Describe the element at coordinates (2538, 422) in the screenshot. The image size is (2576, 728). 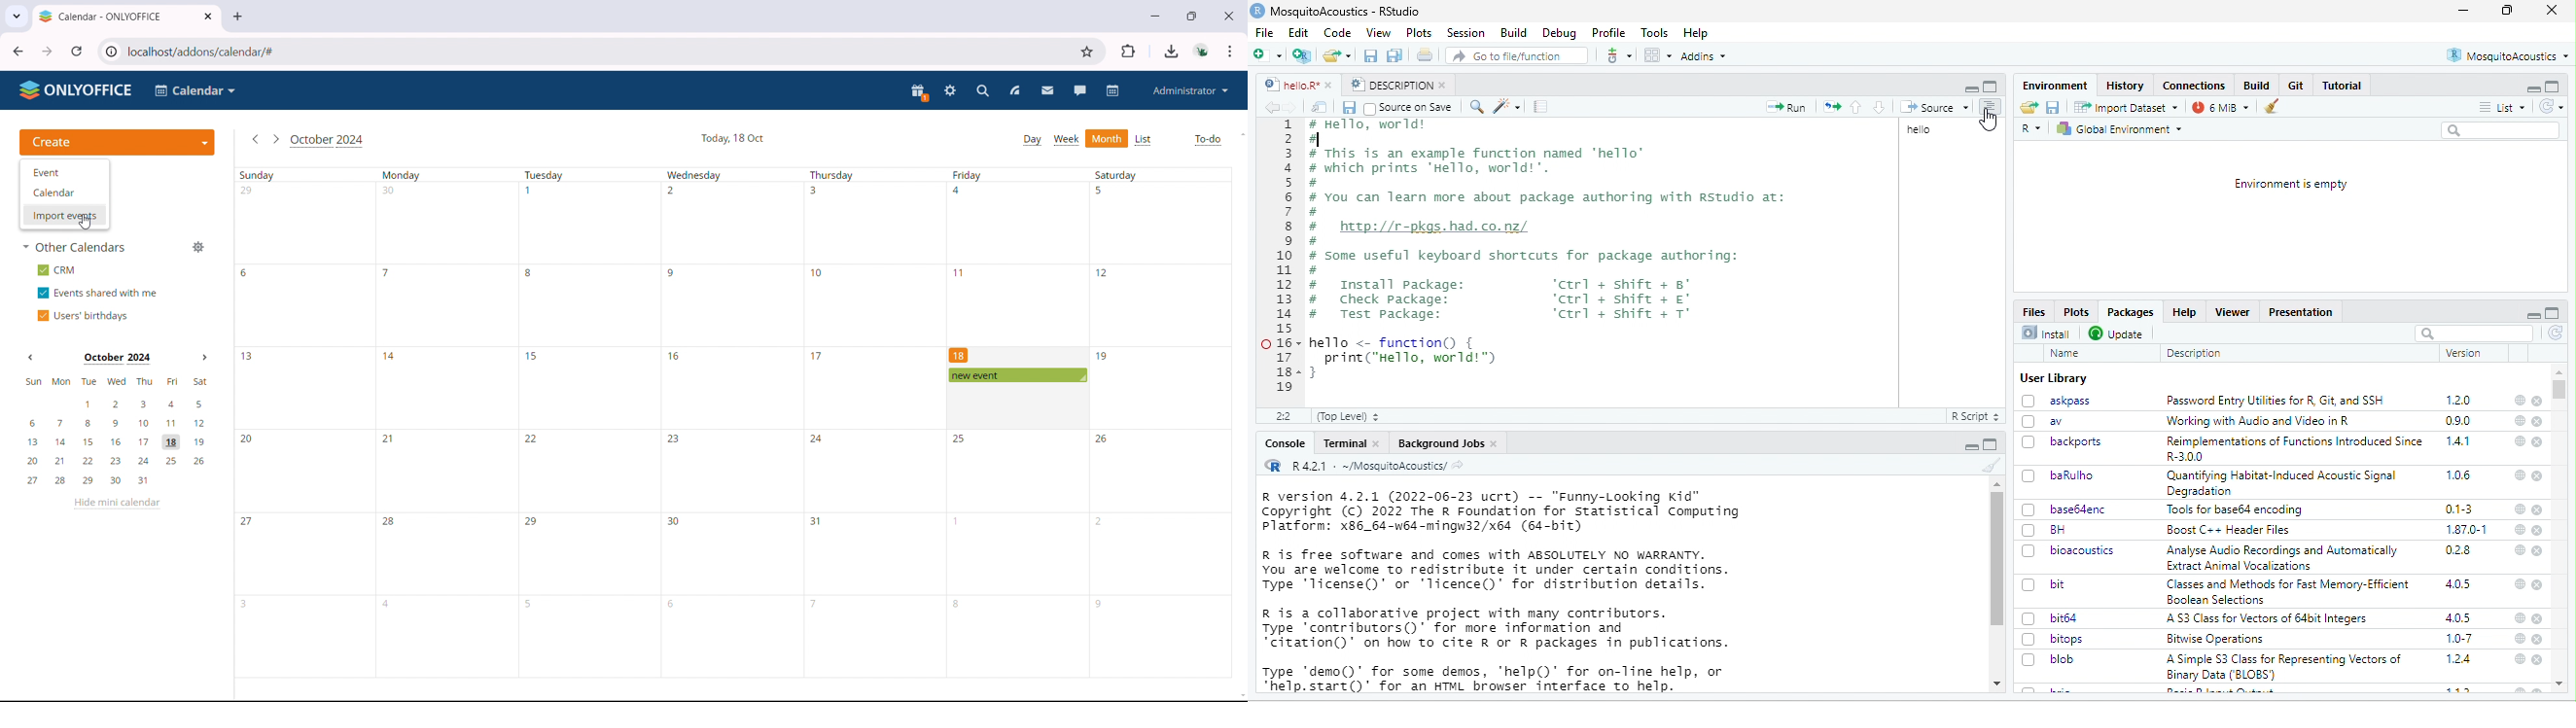
I see `close` at that location.